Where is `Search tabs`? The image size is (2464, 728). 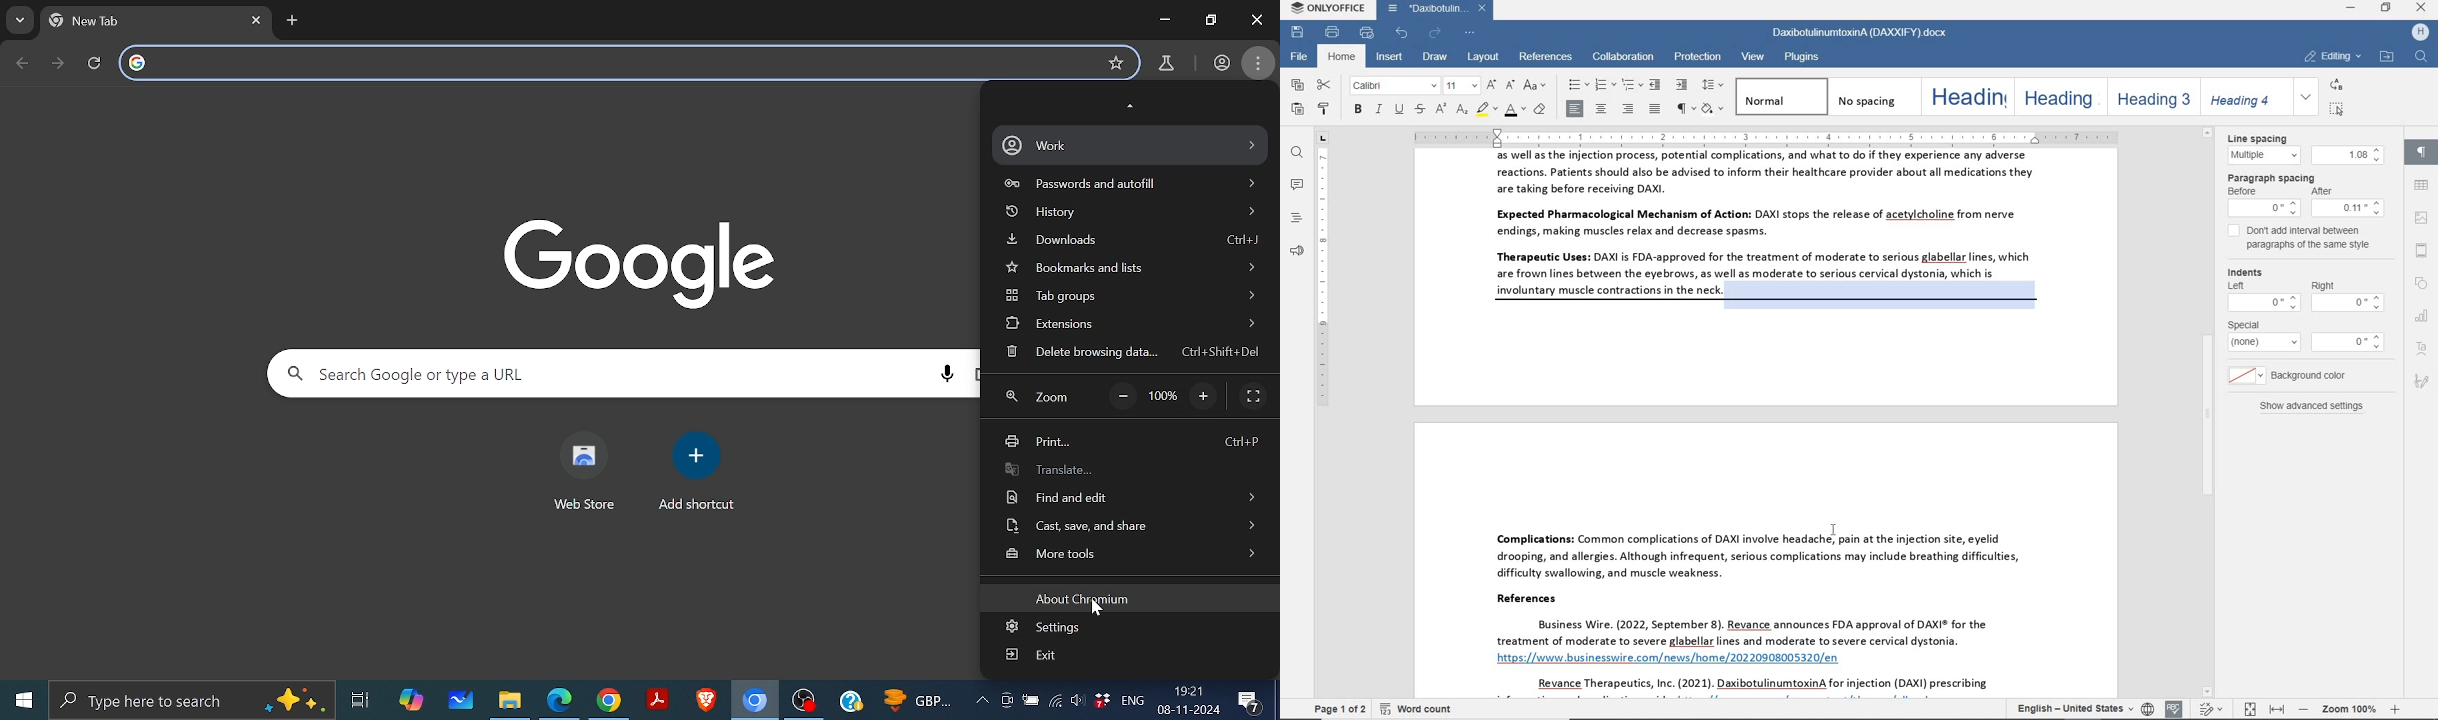
Search tabs is located at coordinates (20, 20).